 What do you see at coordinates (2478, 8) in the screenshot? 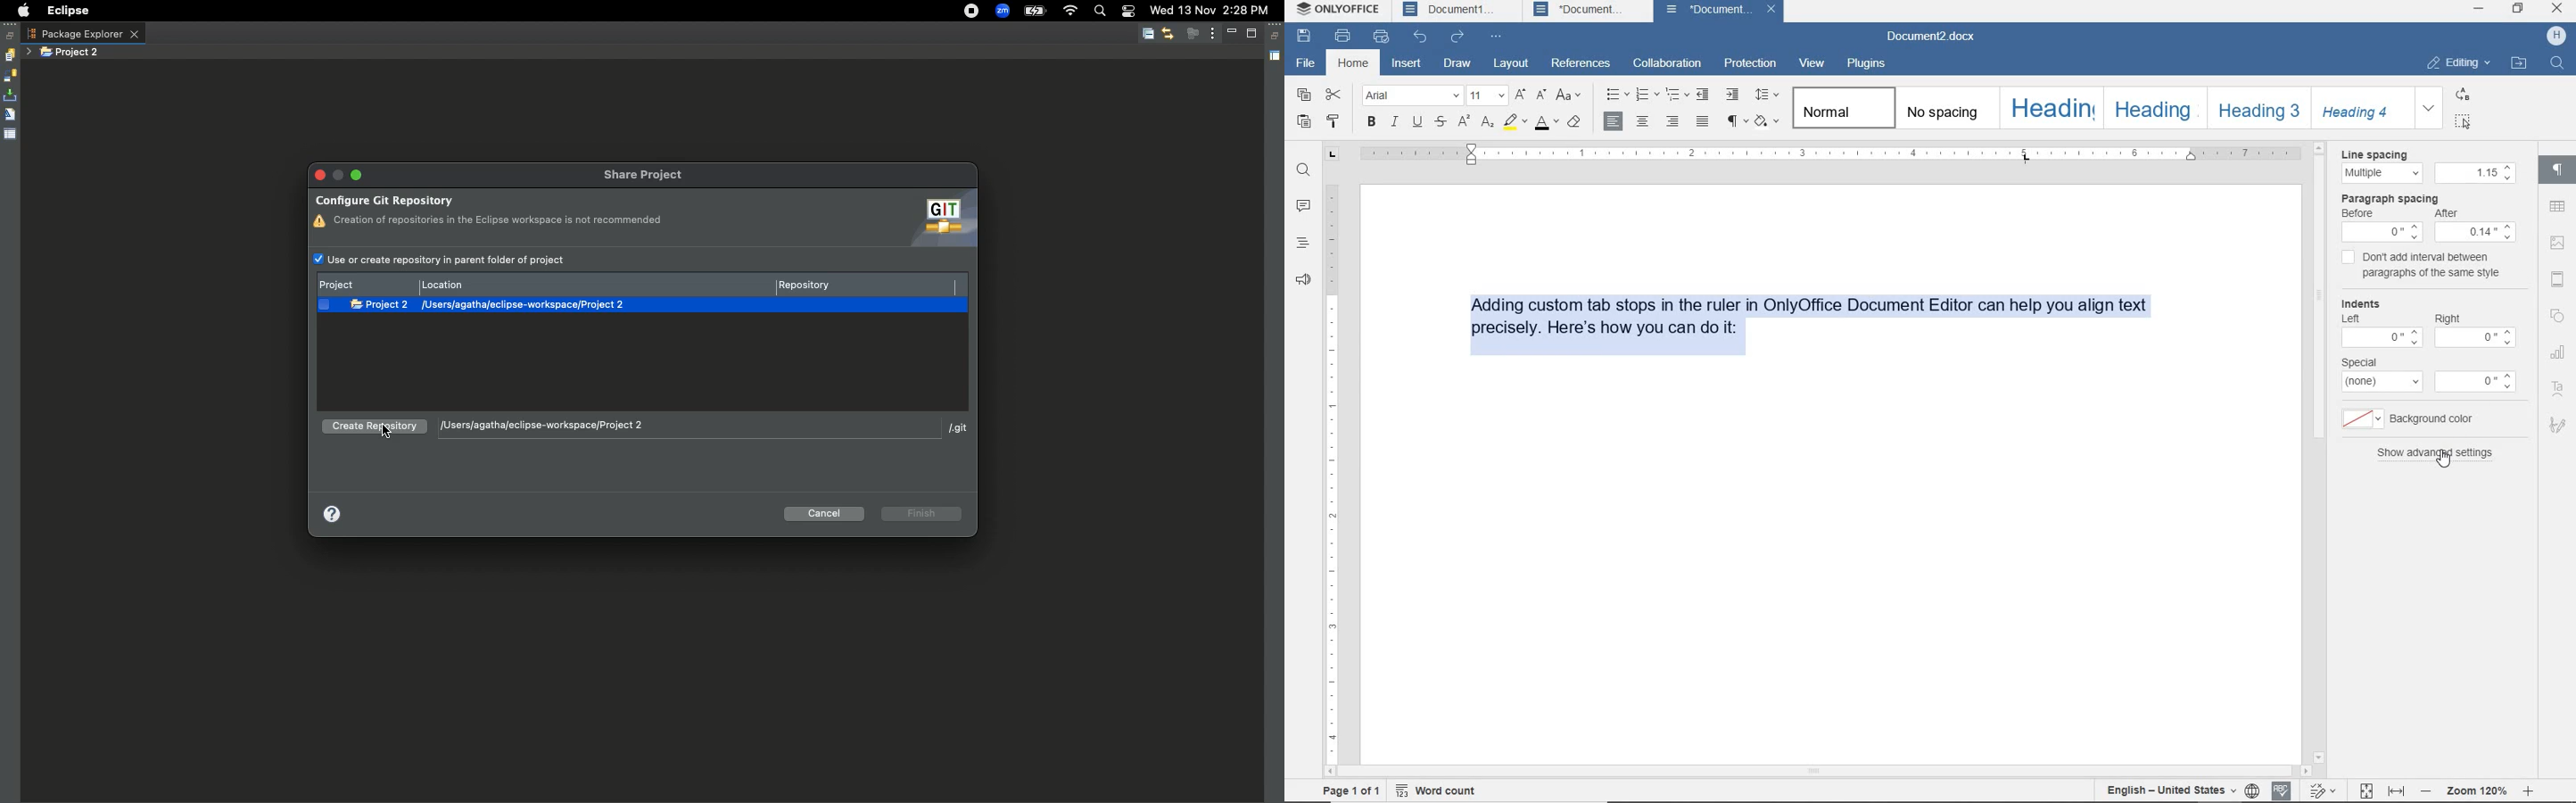
I see `minimize` at bounding box center [2478, 8].